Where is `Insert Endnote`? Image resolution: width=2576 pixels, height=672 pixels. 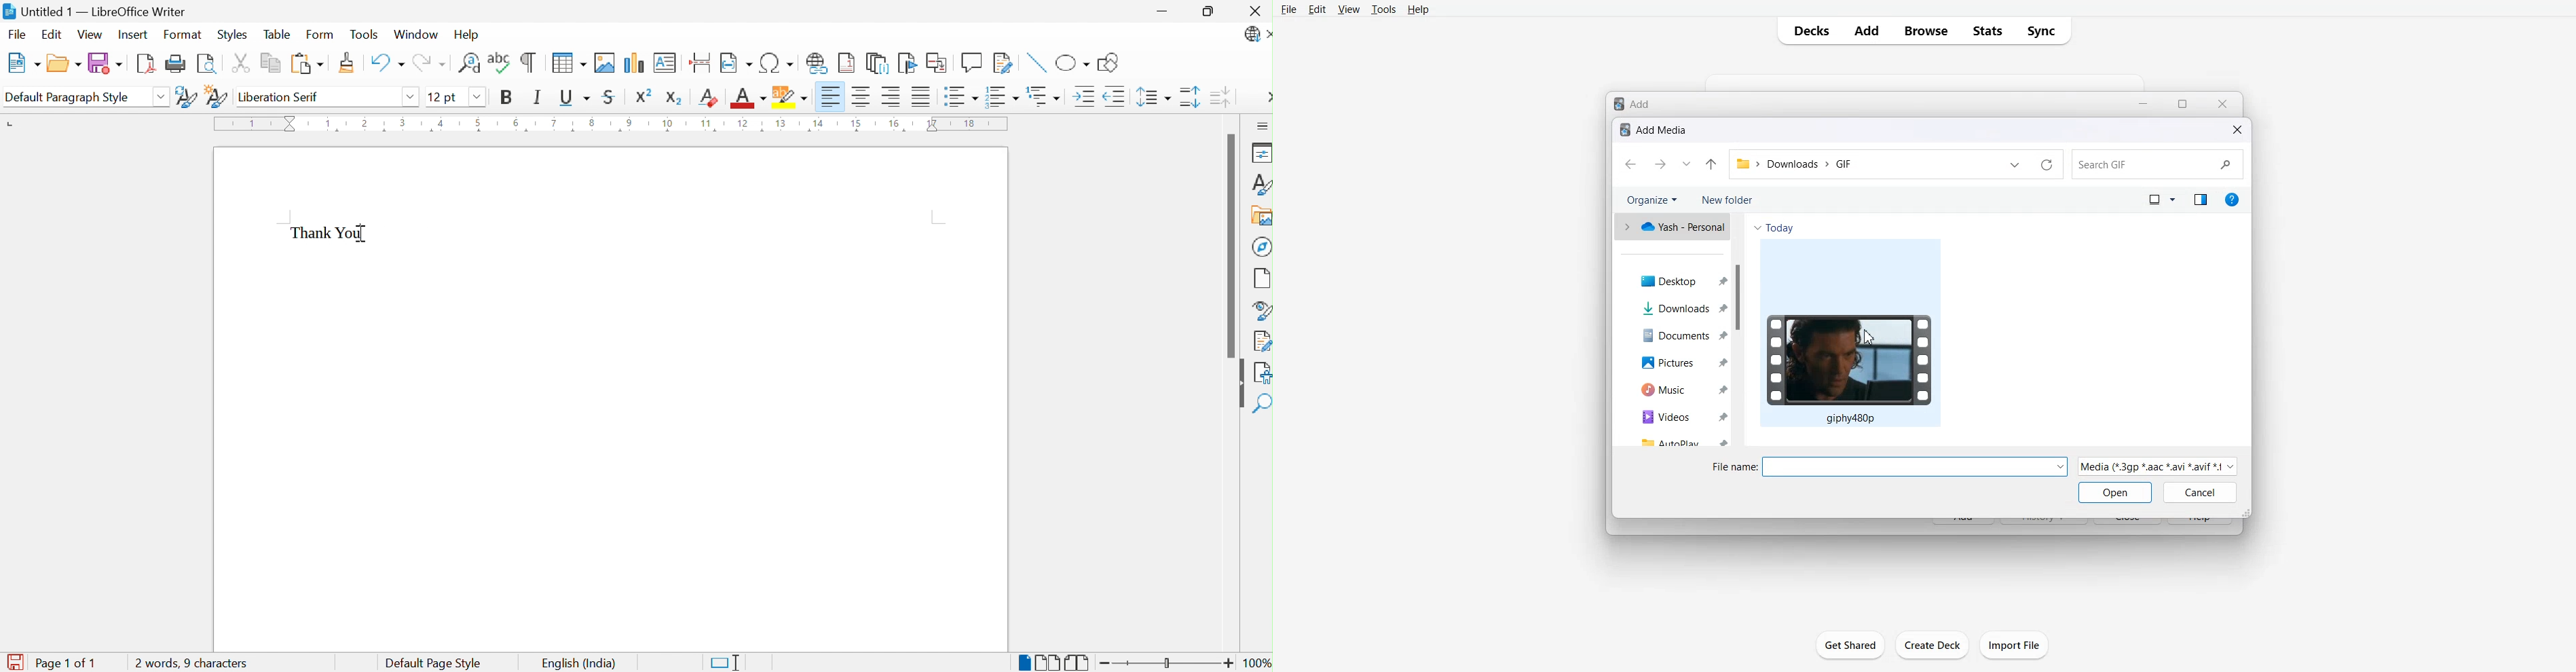
Insert Endnote is located at coordinates (877, 65).